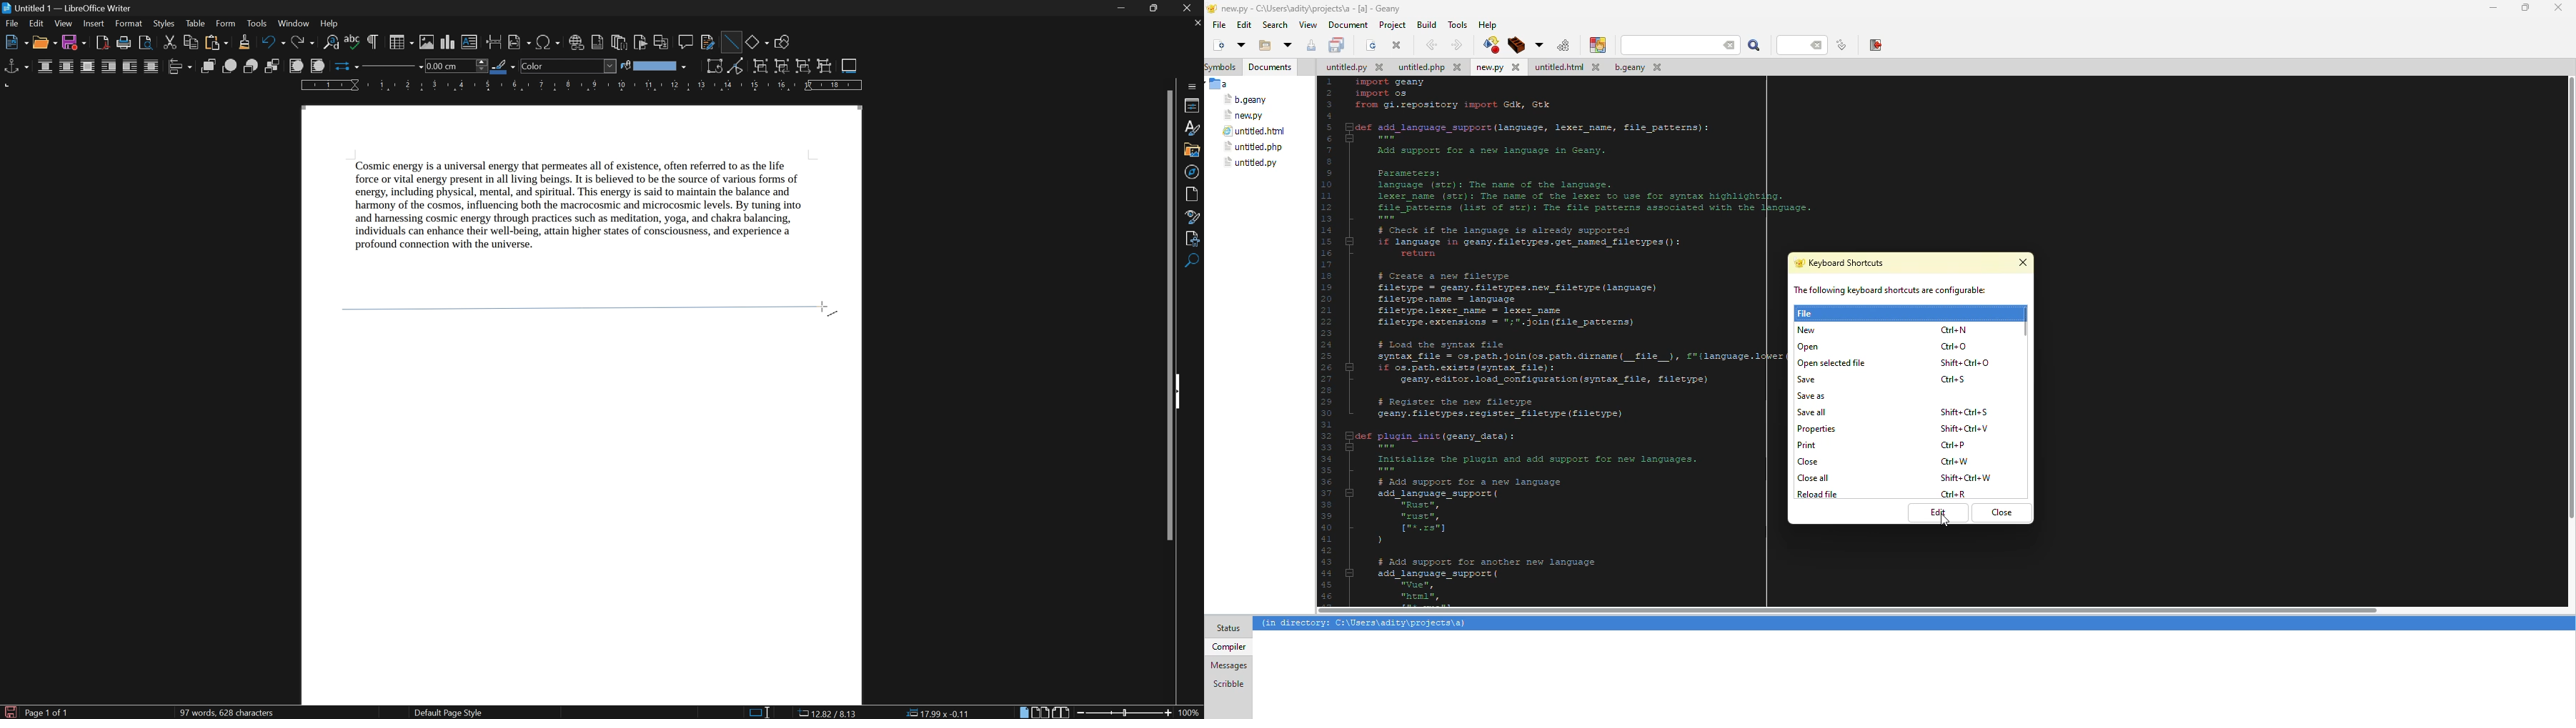 This screenshot has height=728, width=2576. What do you see at coordinates (1275, 25) in the screenshot?
I see `search` at bounding box center [1275, 25].